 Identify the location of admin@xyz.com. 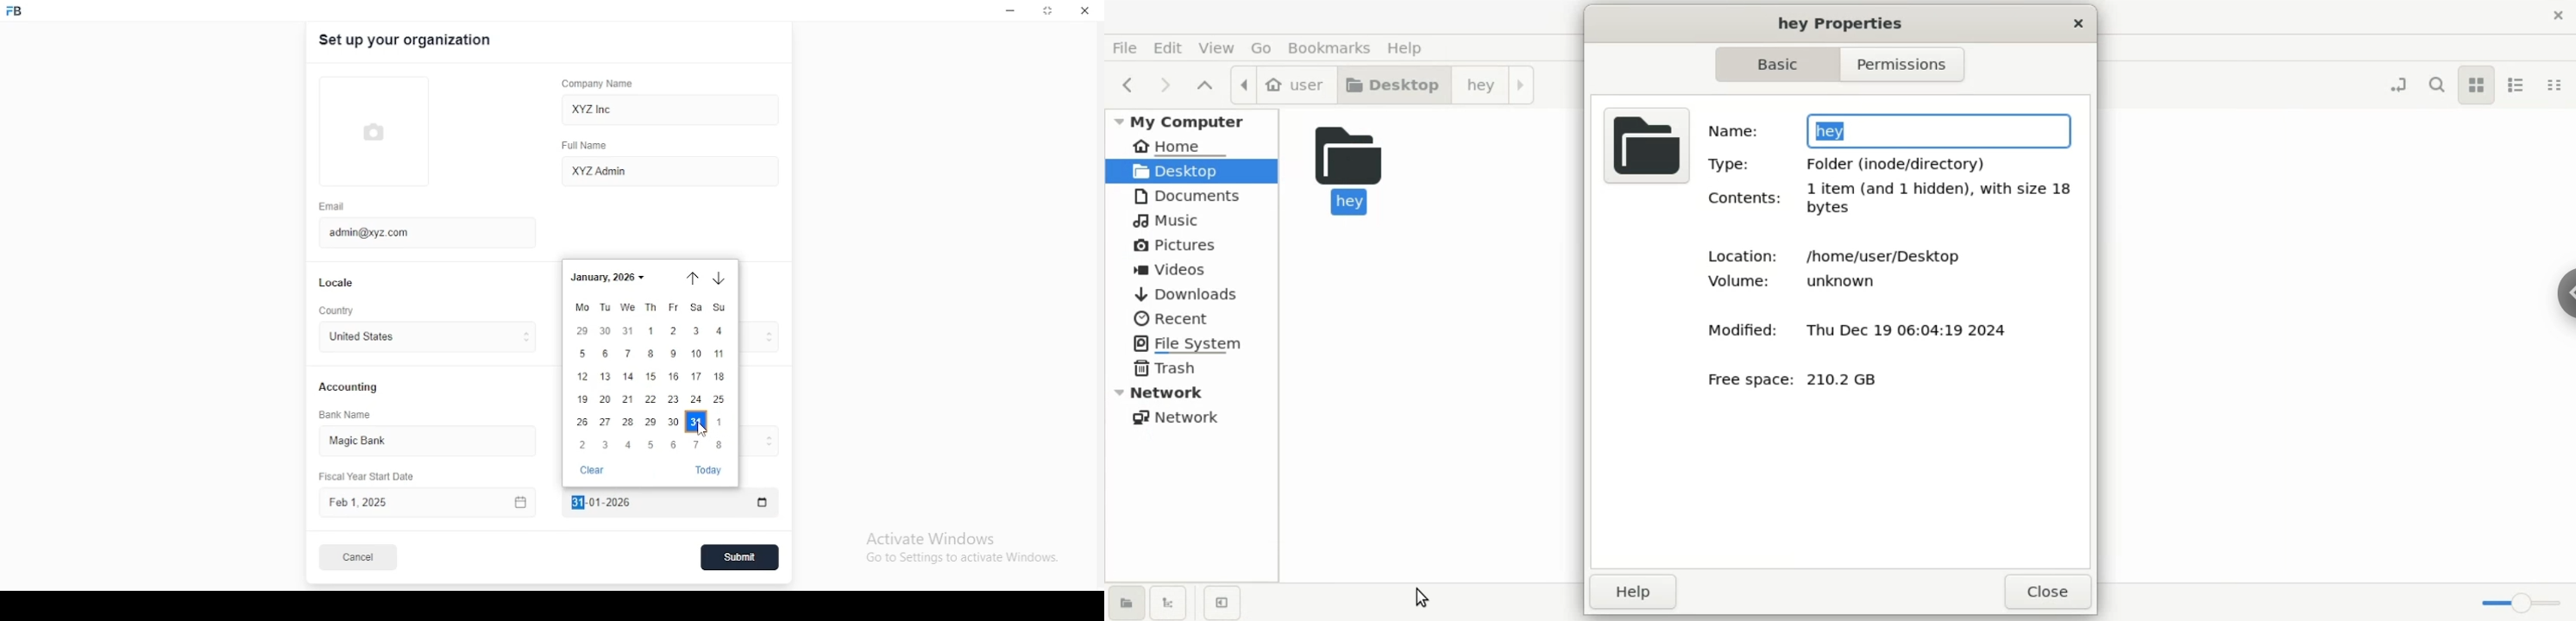
(418, 231).